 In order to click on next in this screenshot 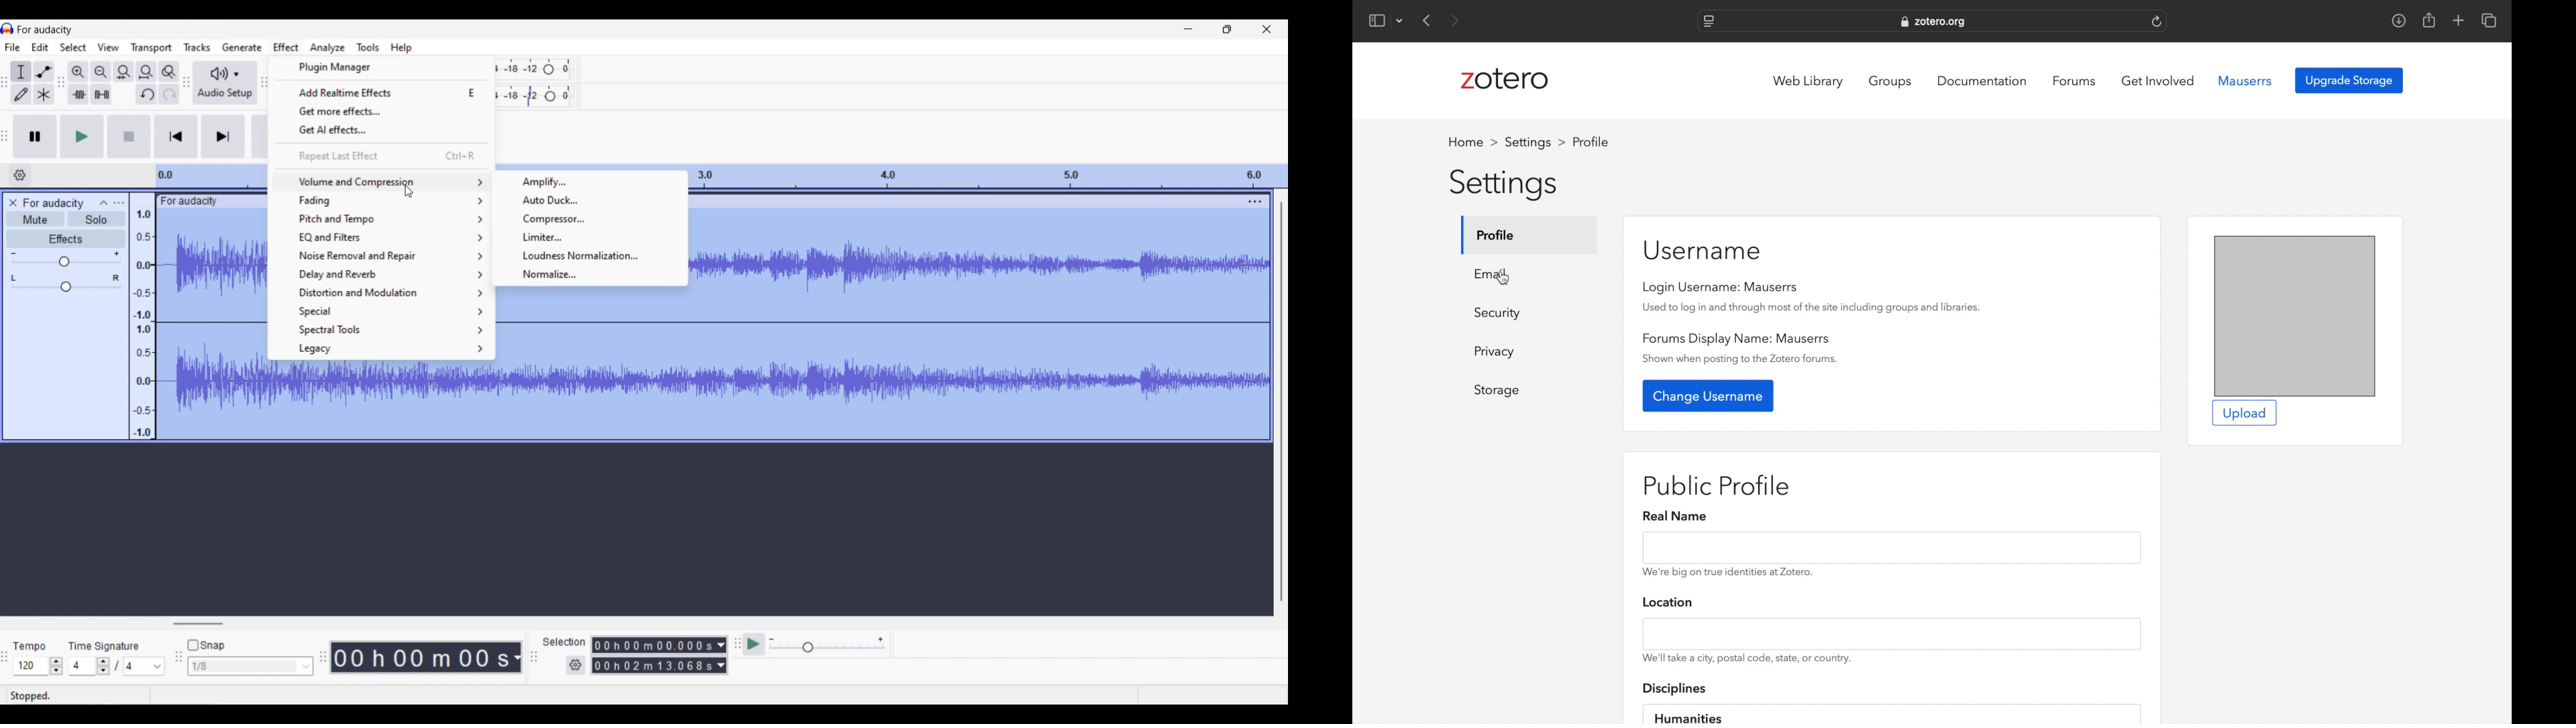, I will do `click(1456, 20)`.